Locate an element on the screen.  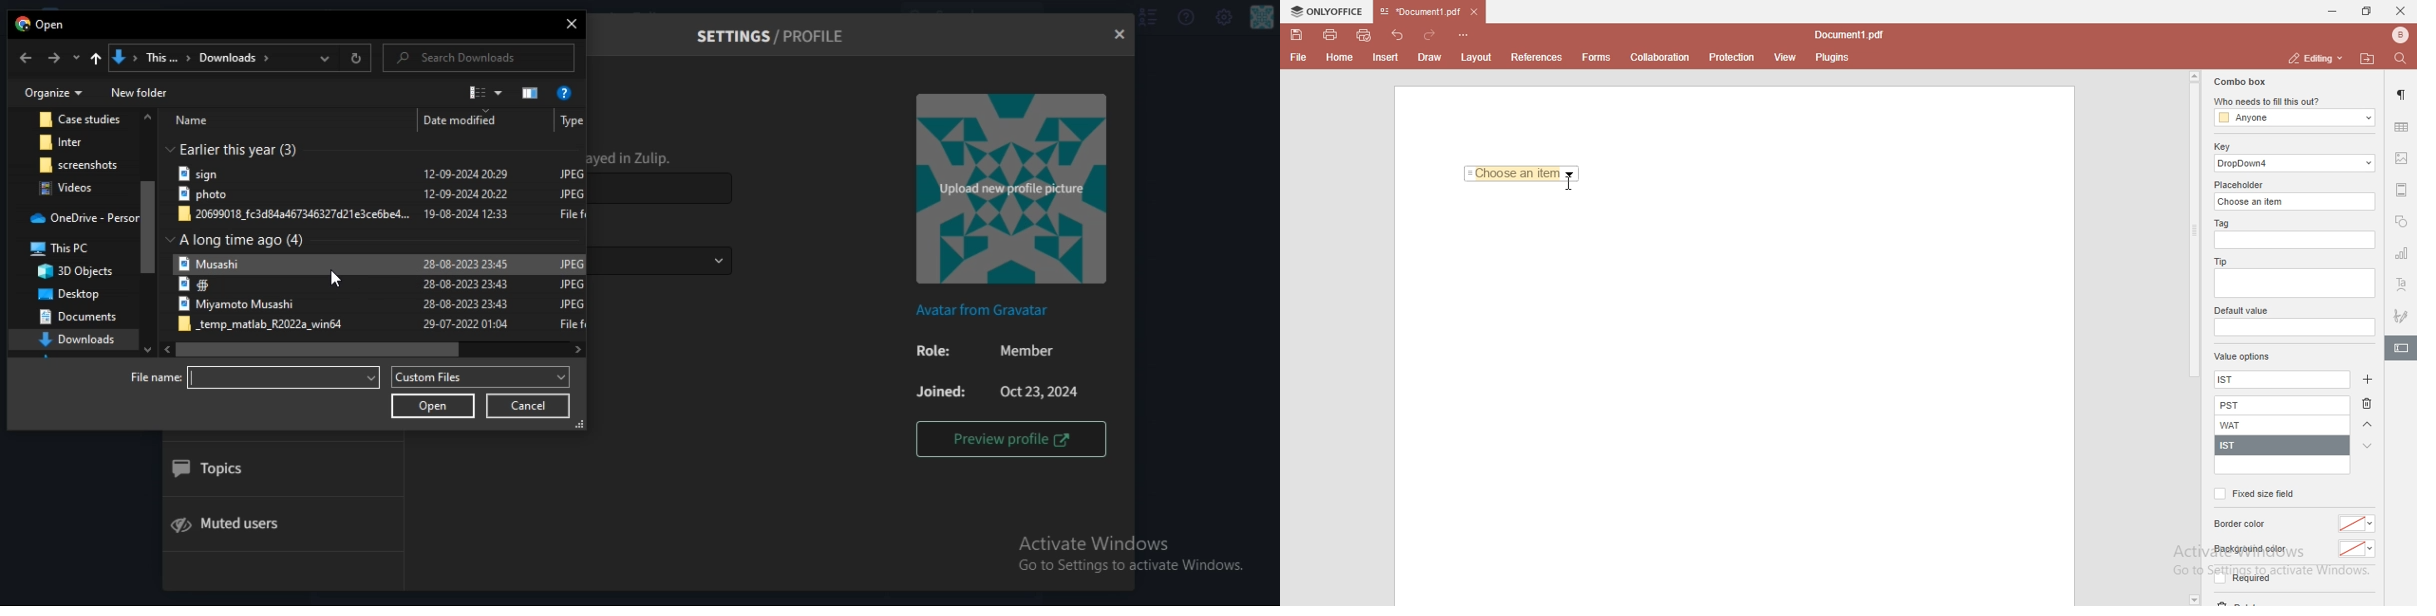
search is located at coordinates (463, 58).